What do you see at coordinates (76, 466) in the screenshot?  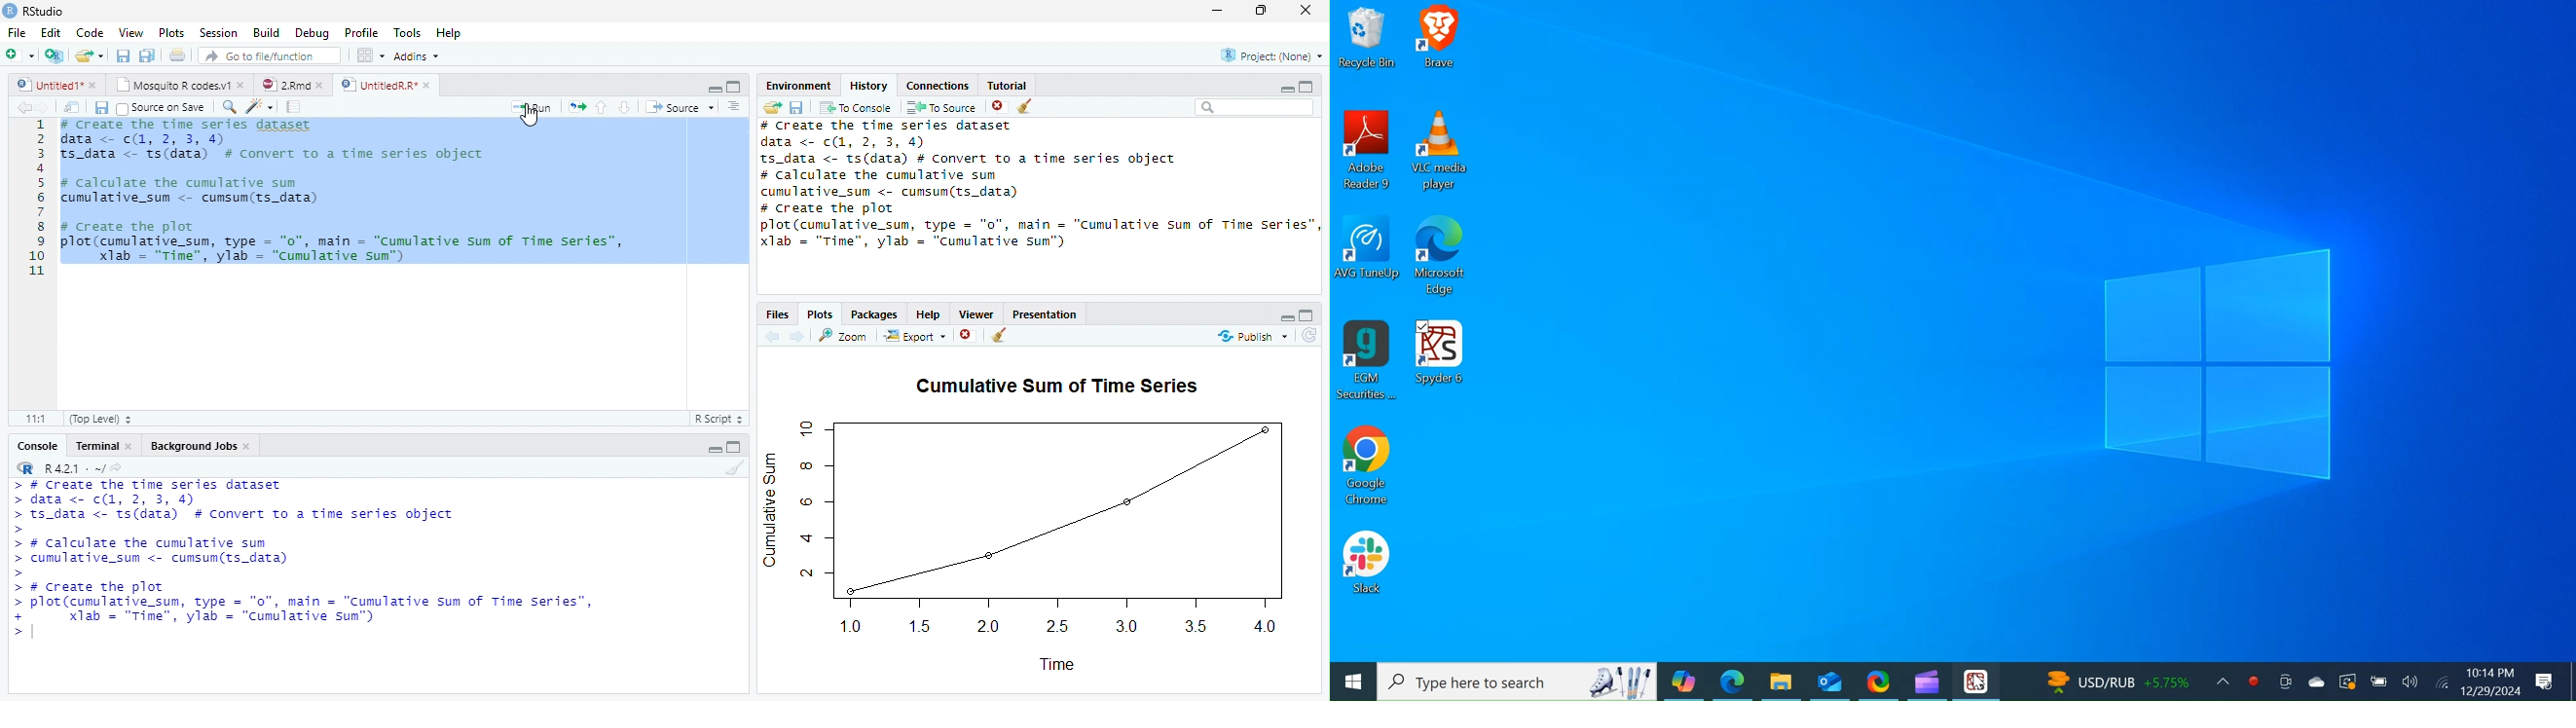 I see `R 4.0.1` at bounding box center [76, 466].